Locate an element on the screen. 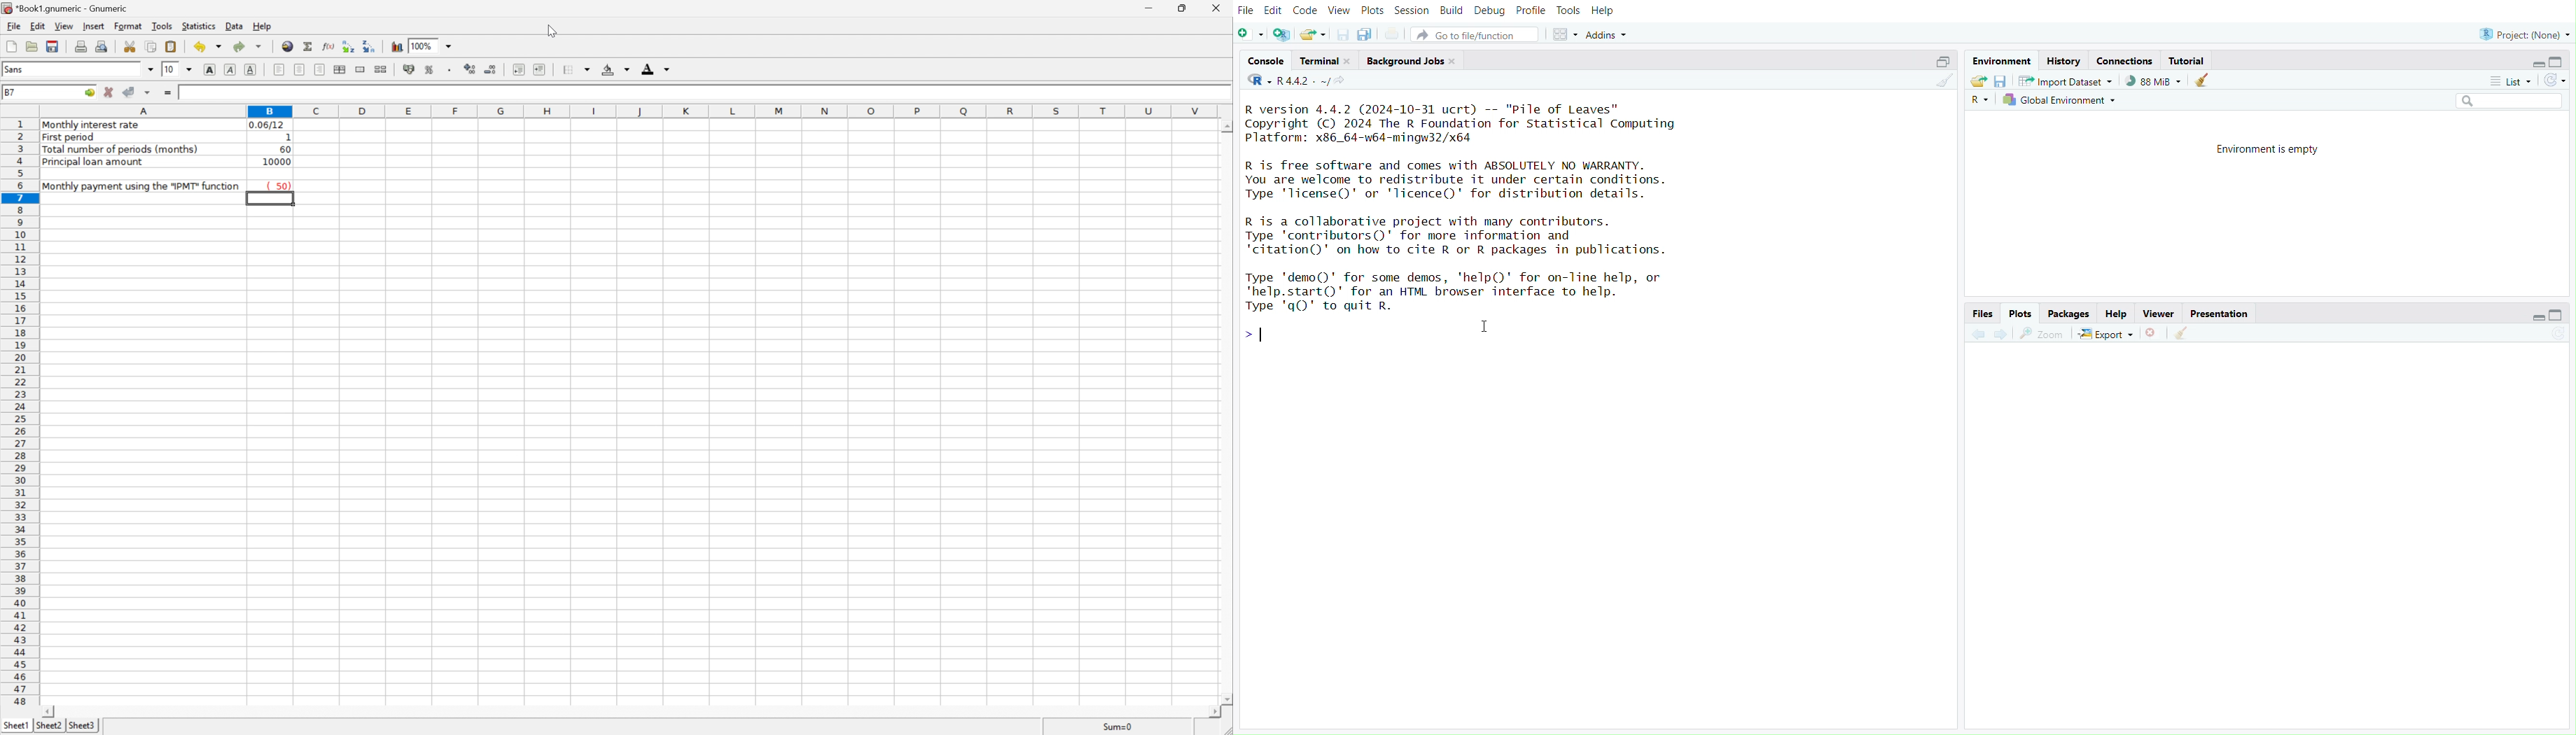 The width and height of the screenshot is (2576, 756). Save all open documents (Ctrl + Alt + S) is located at coordinates (1365, 34).